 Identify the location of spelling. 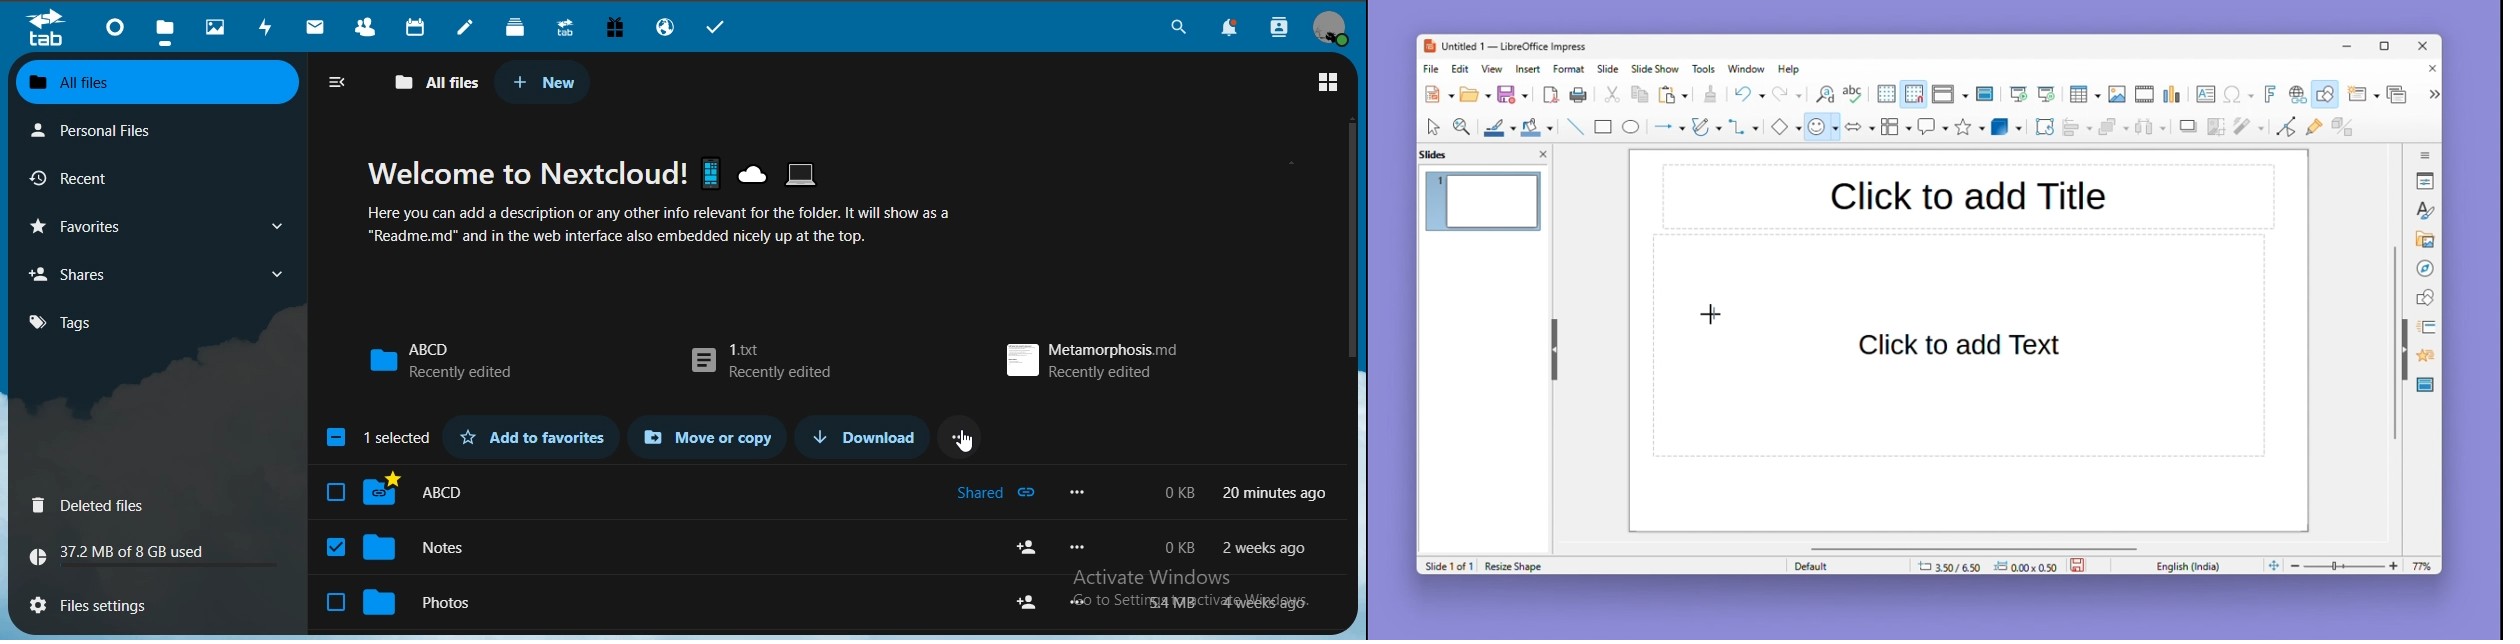
(1853, 95).